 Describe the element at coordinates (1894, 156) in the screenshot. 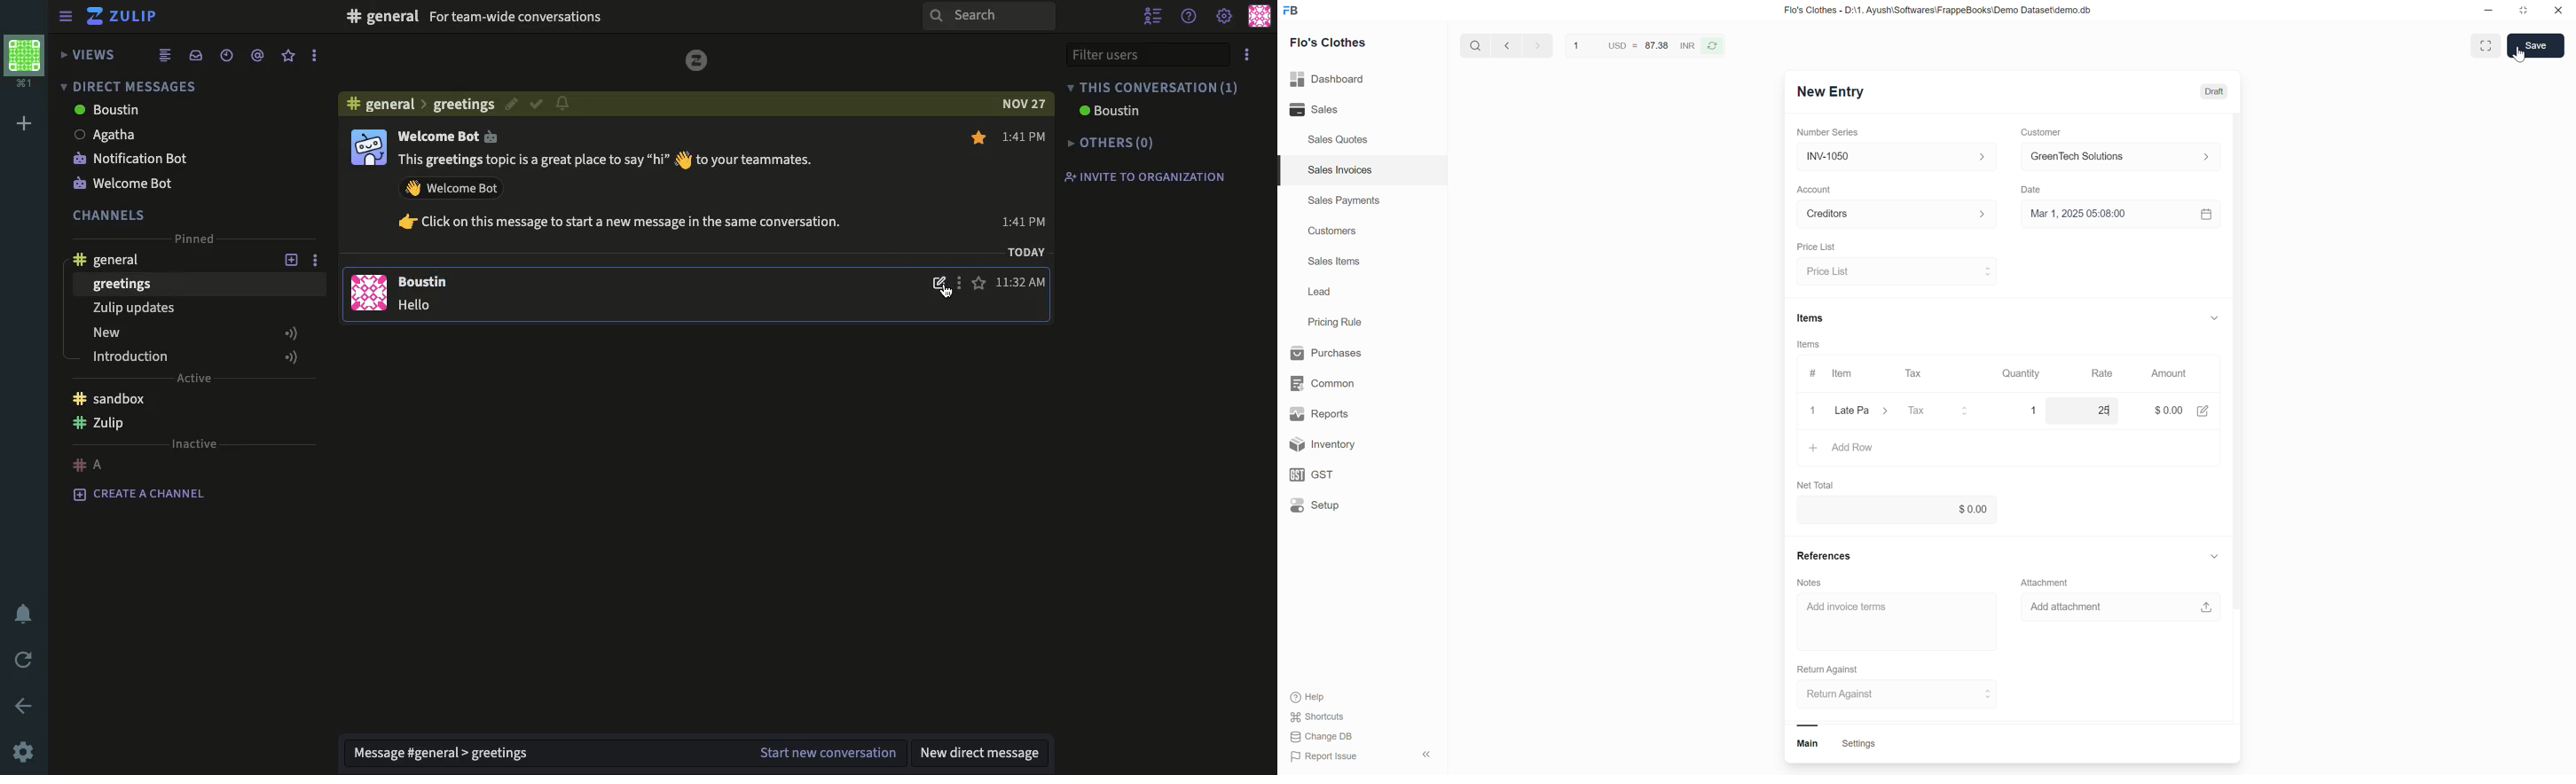

I see `Select Number series` at that location.